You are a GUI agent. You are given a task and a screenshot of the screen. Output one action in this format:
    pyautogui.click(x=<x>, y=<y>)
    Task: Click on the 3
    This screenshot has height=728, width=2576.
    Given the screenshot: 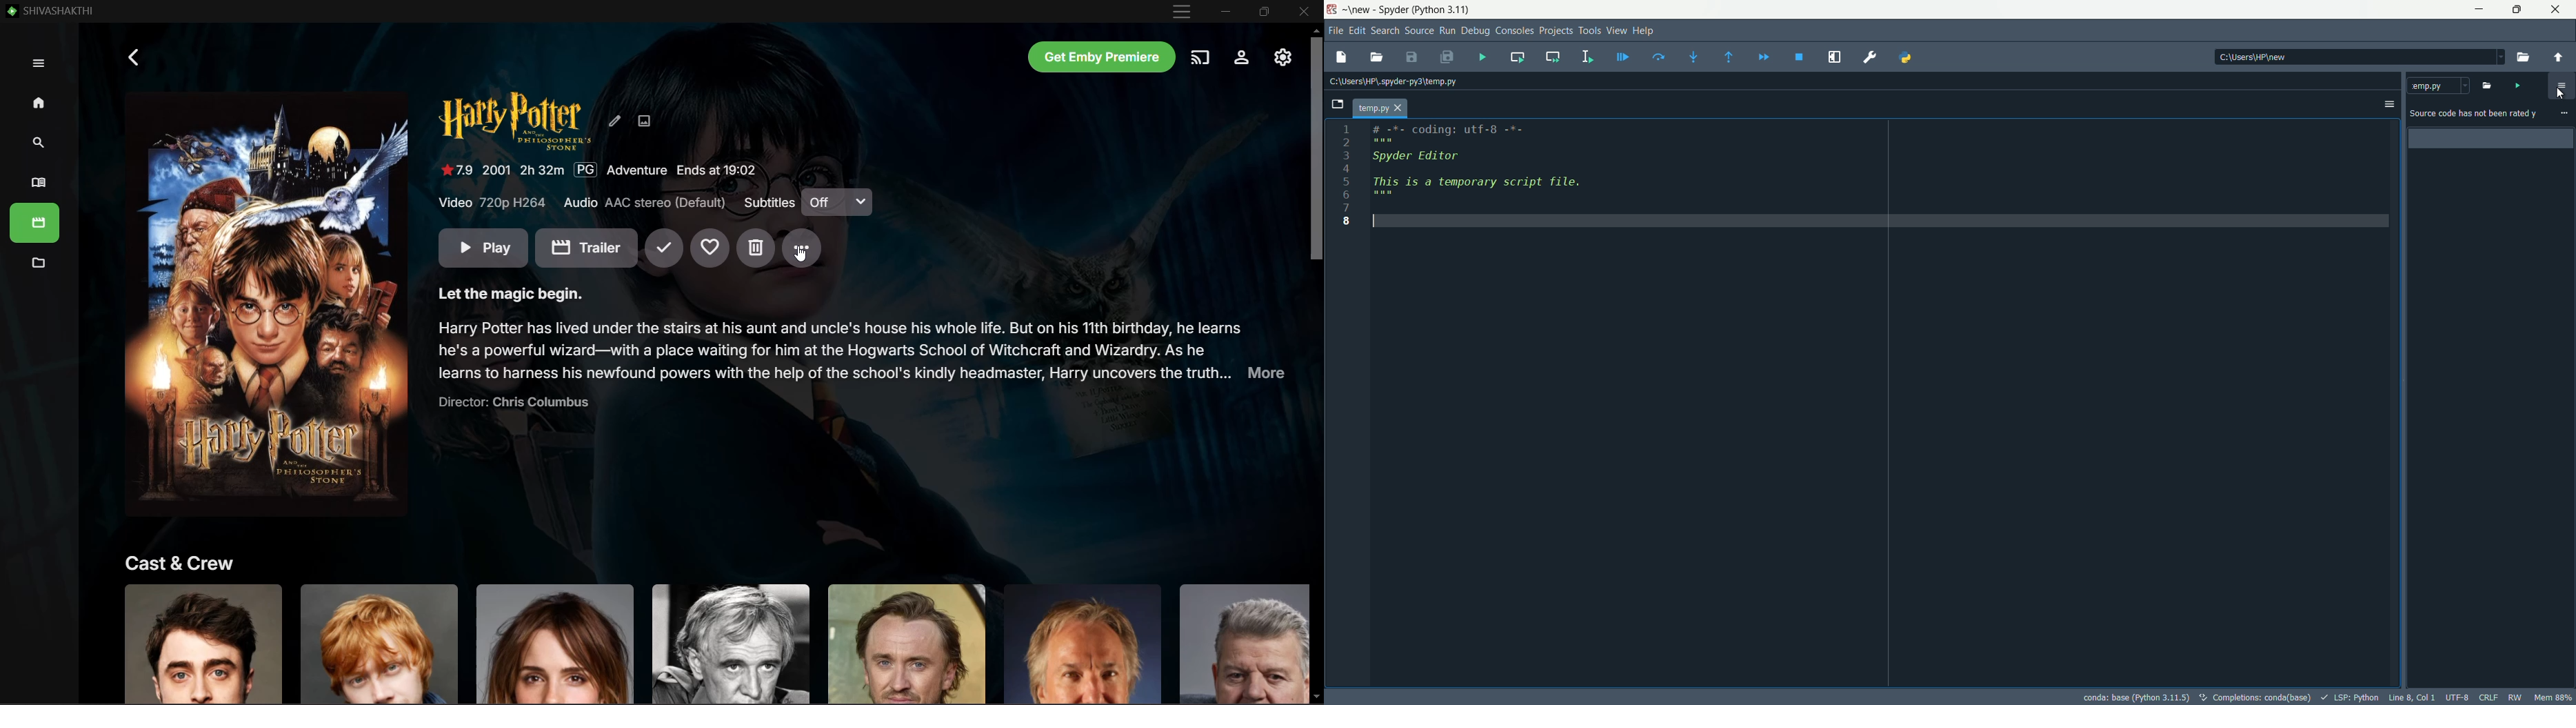 What is the action you would take?
    pyautogui.click(x=1349, y=155)
    